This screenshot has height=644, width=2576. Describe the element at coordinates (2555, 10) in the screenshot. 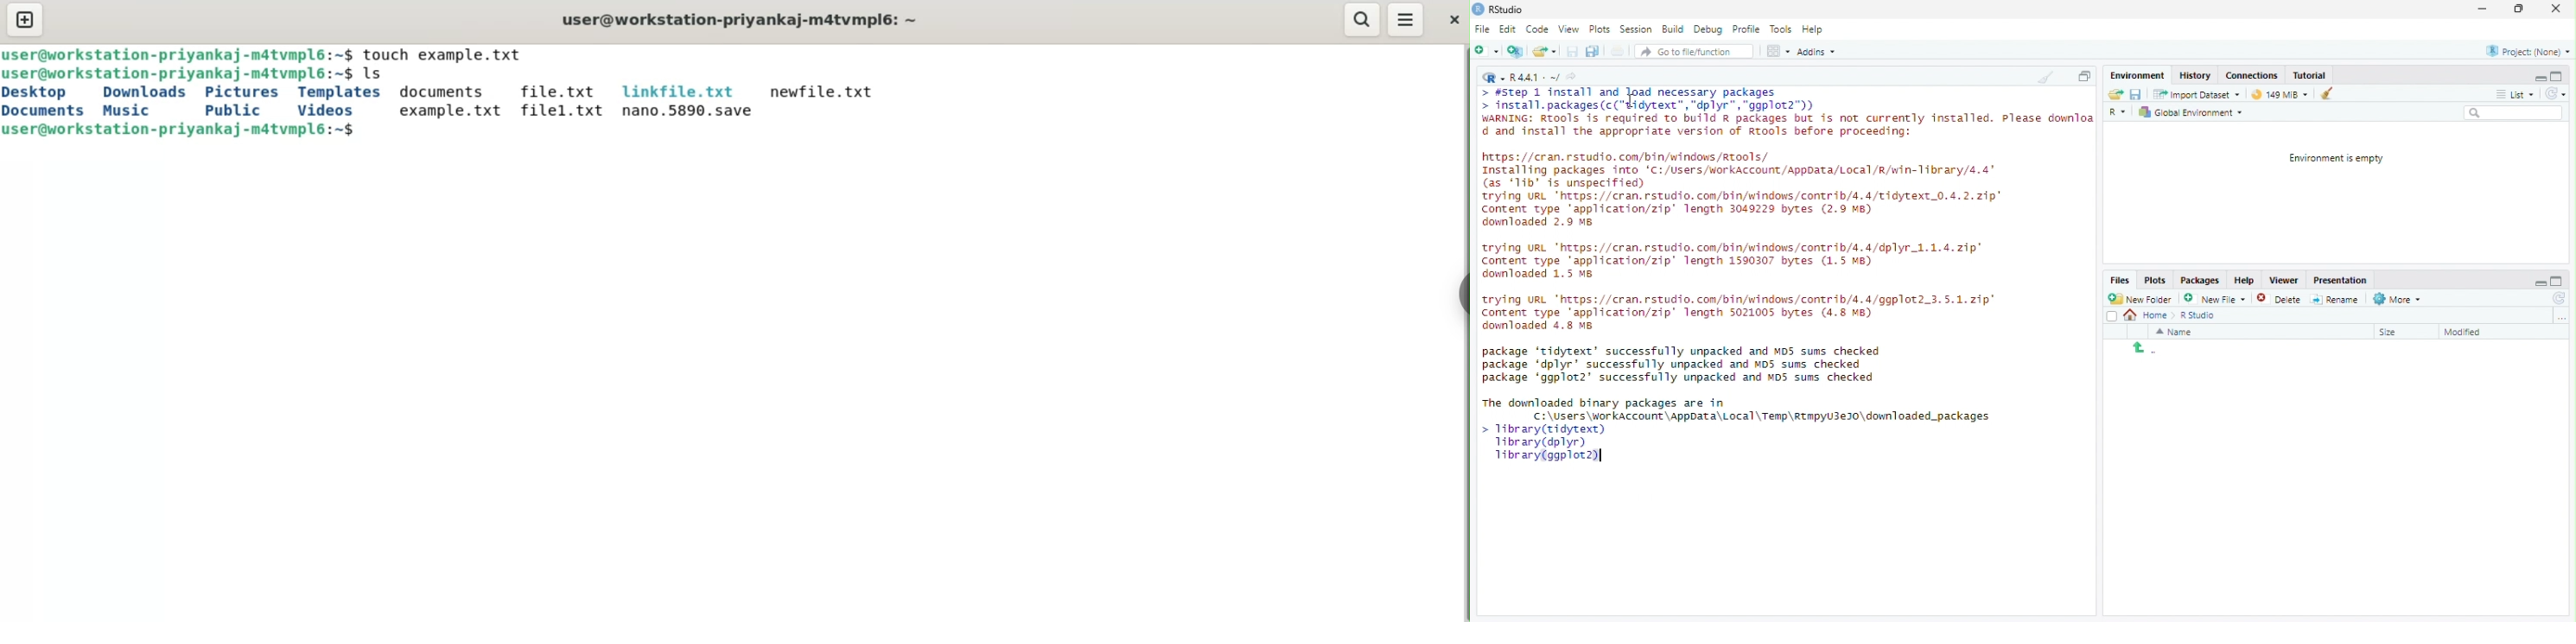

I see `Close` at that location.